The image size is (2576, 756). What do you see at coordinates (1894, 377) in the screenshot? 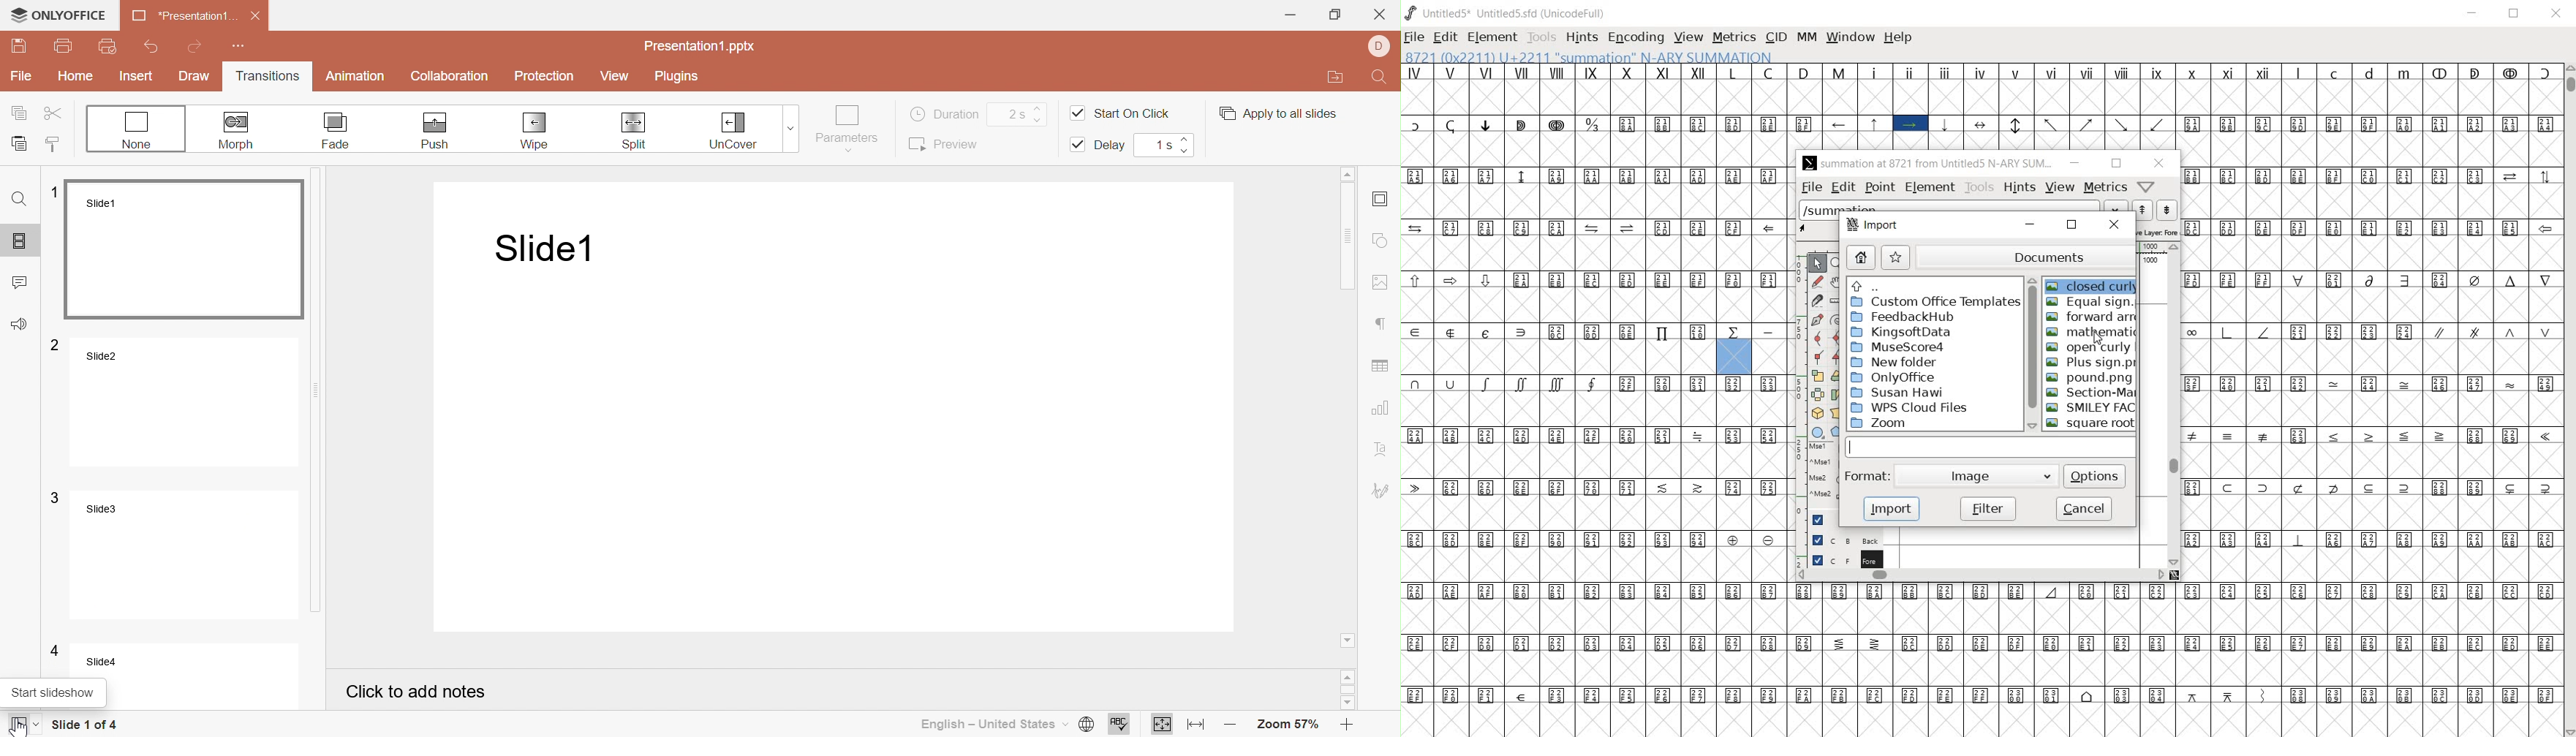
I see `OnlyOffice` at bounding box center [1894, 377].